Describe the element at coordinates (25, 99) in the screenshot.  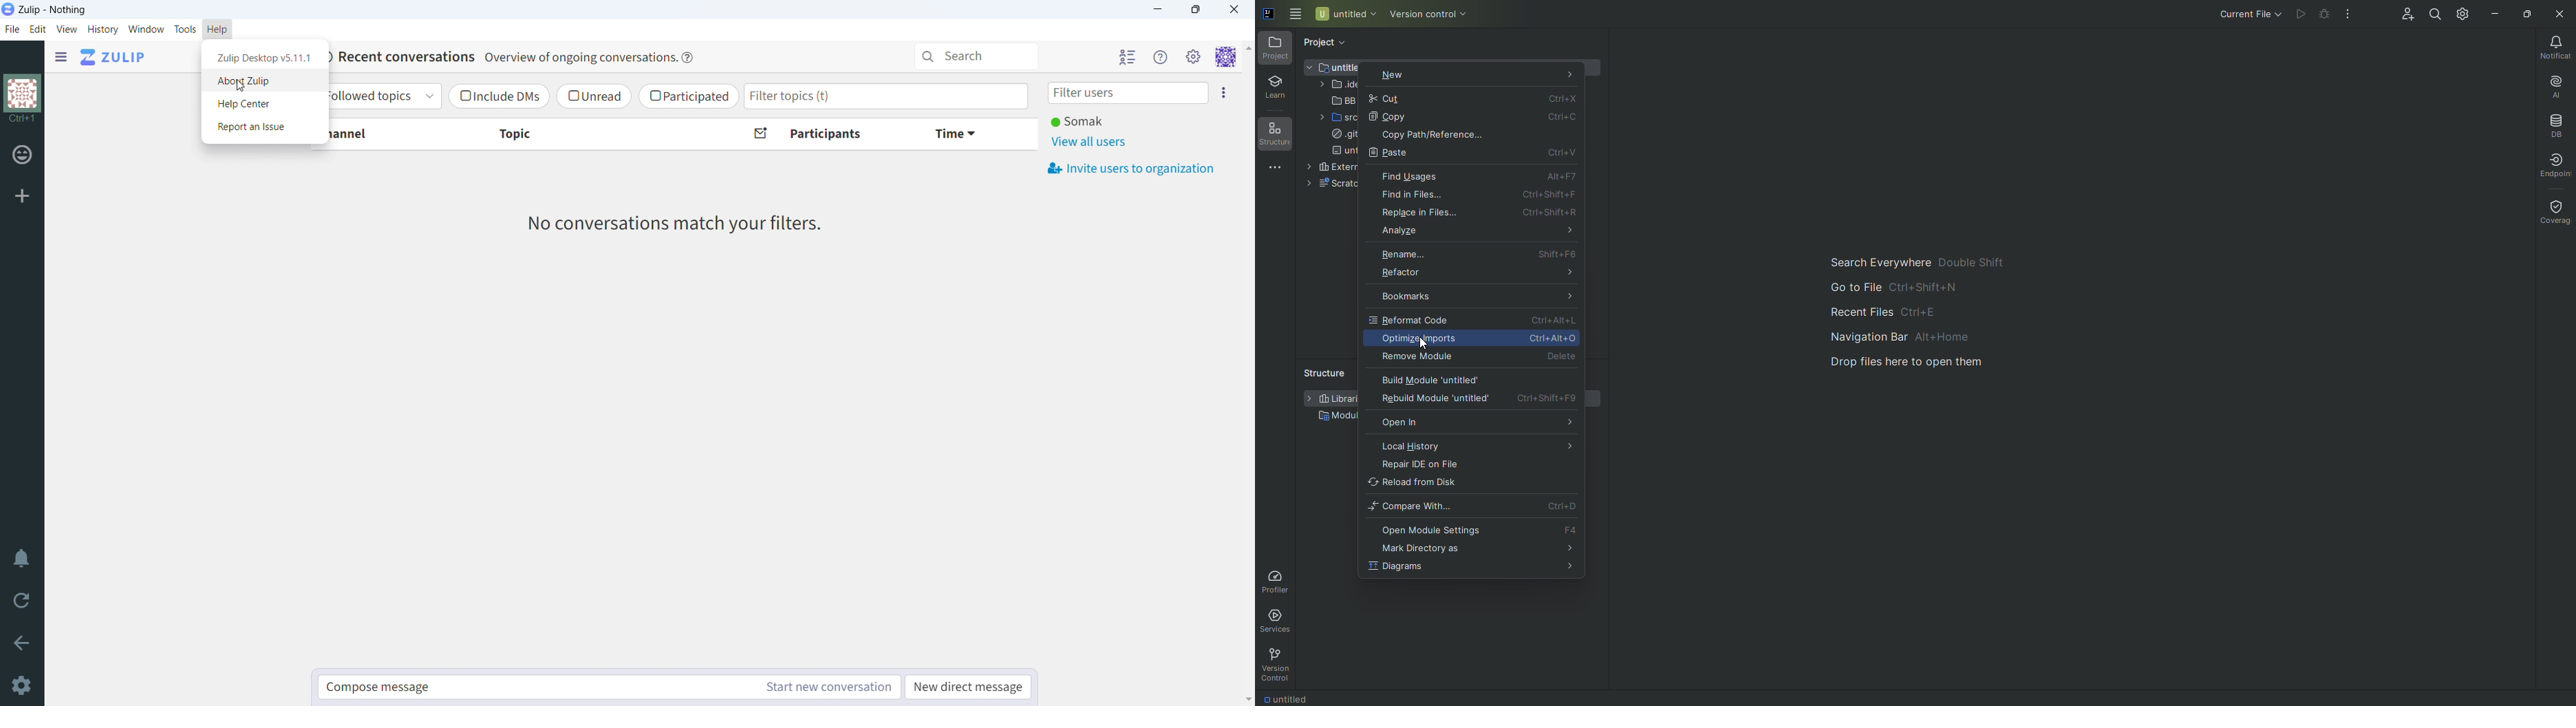
I see `logo` at that location.